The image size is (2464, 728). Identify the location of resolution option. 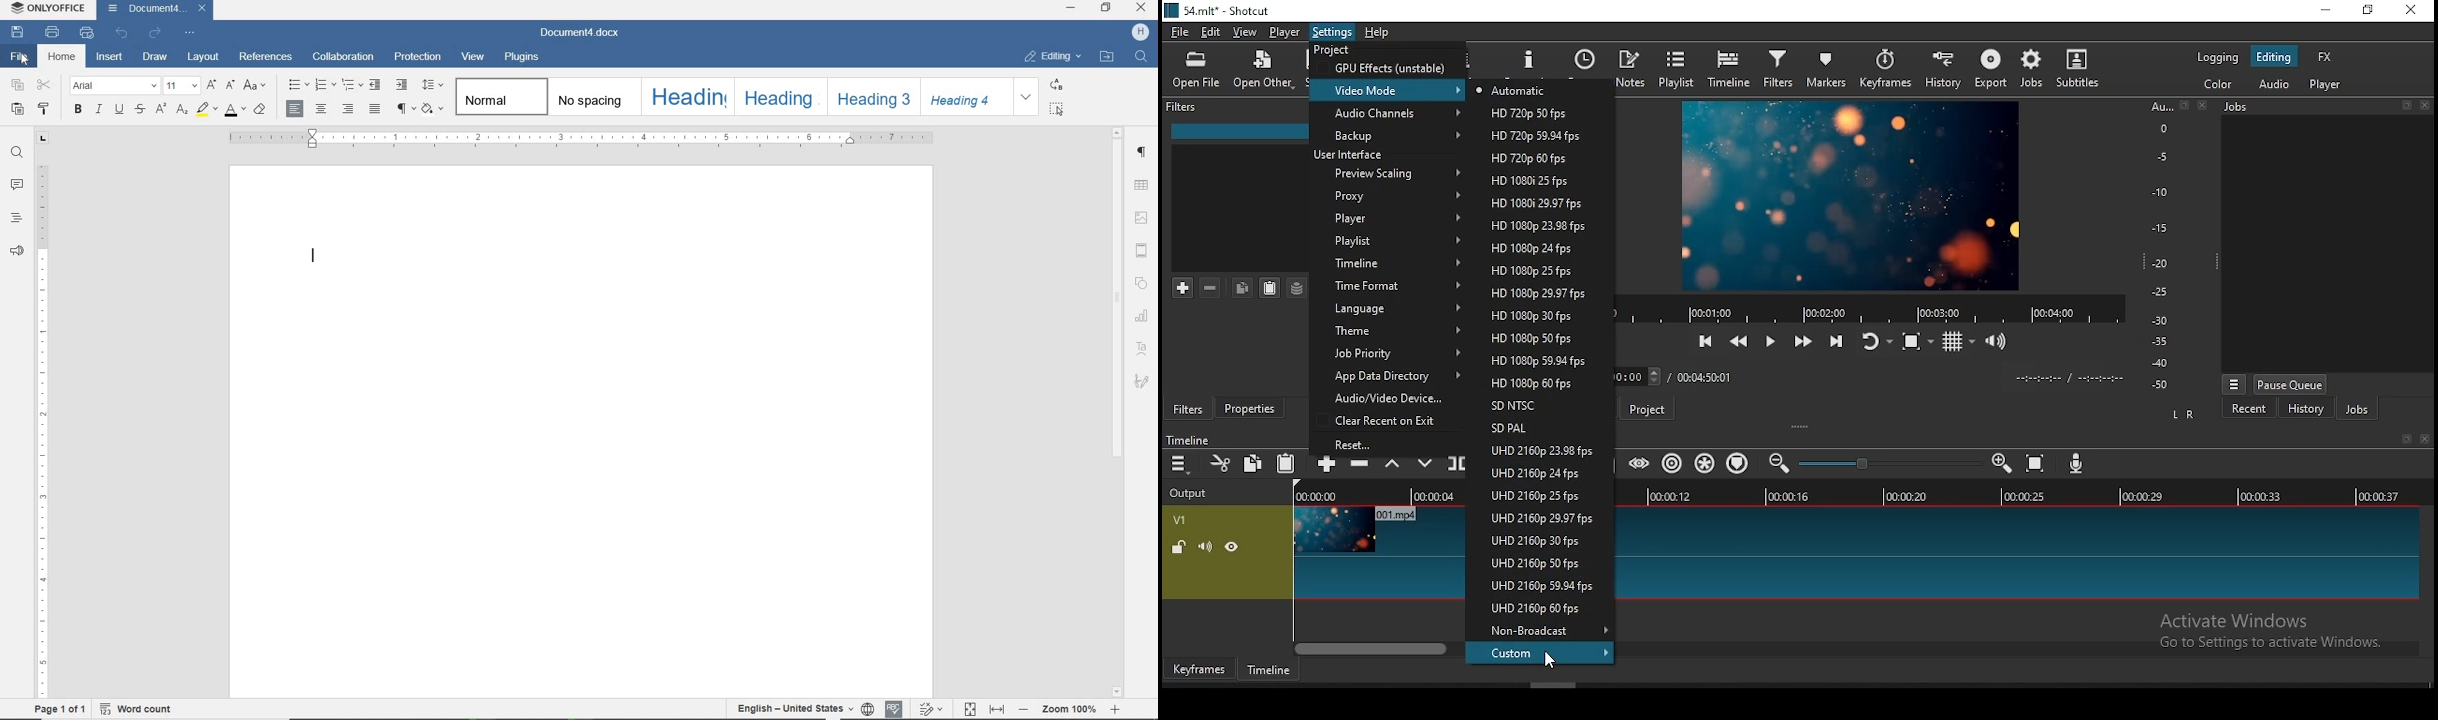
(1534, 181).